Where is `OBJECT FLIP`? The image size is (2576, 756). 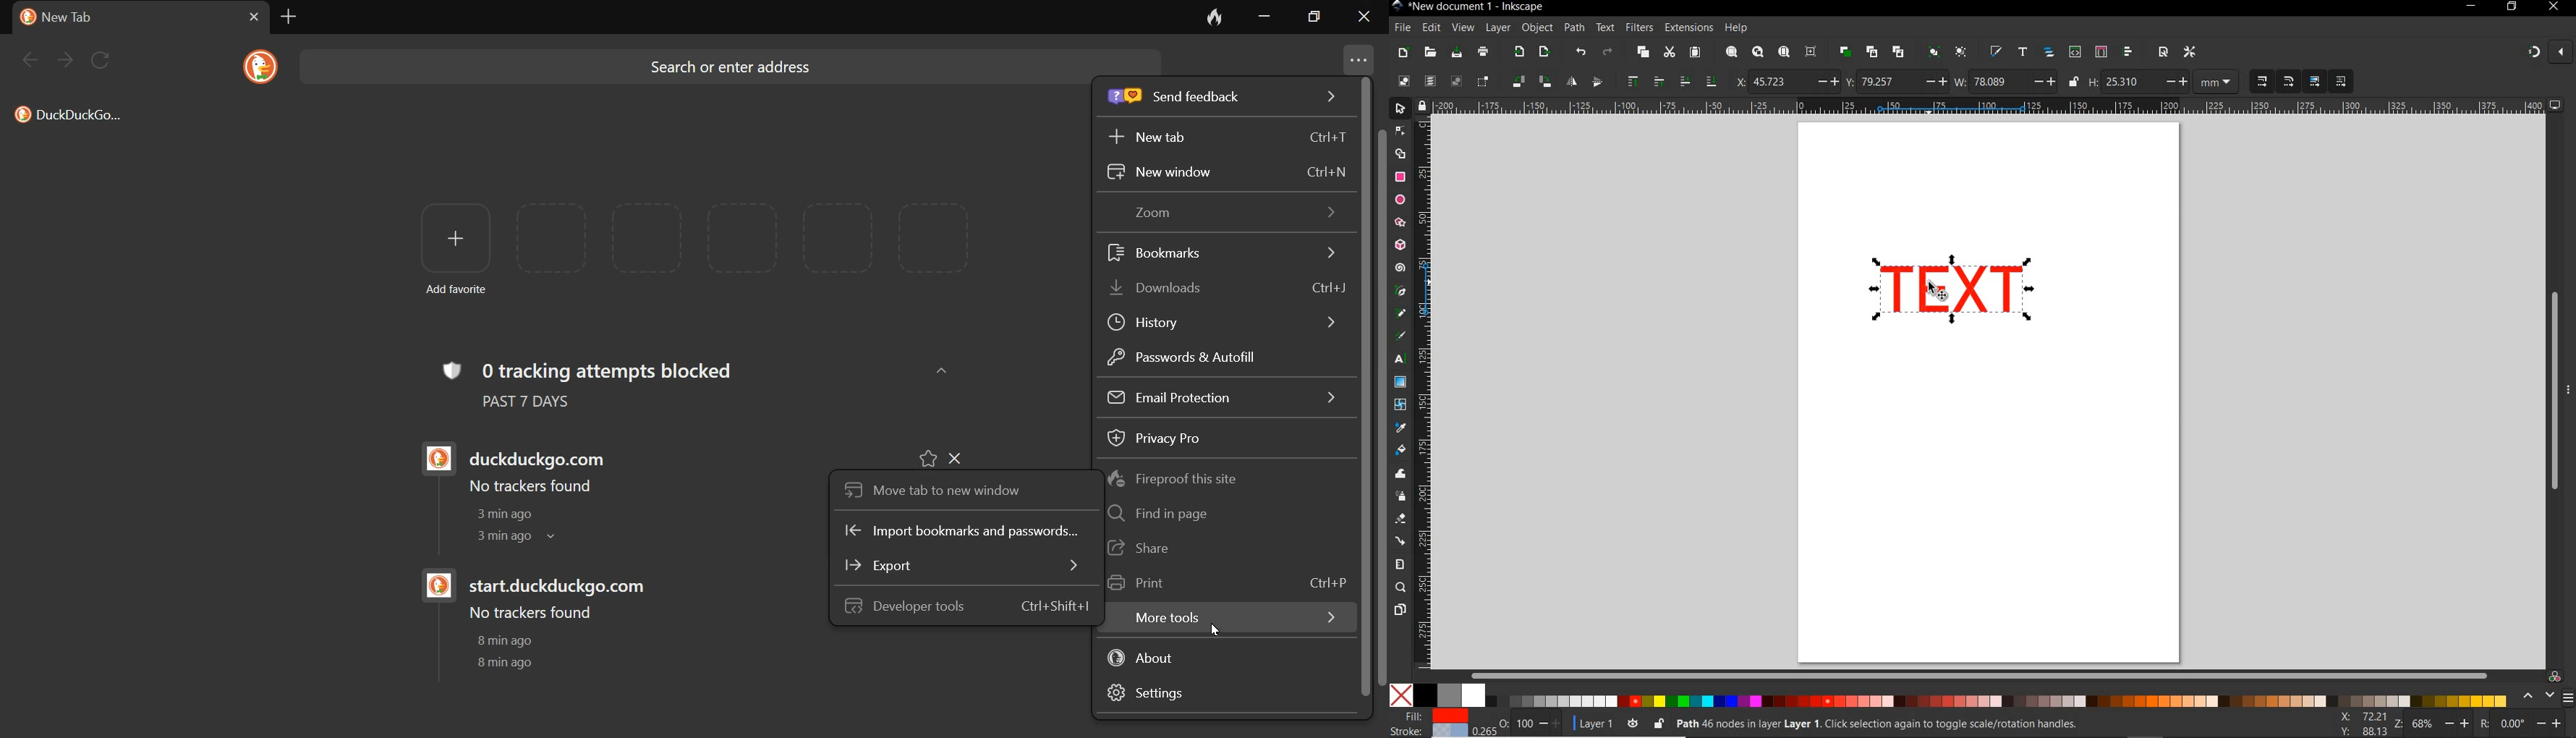
OBJECT FLIP is located at coordinates (1585, 80).